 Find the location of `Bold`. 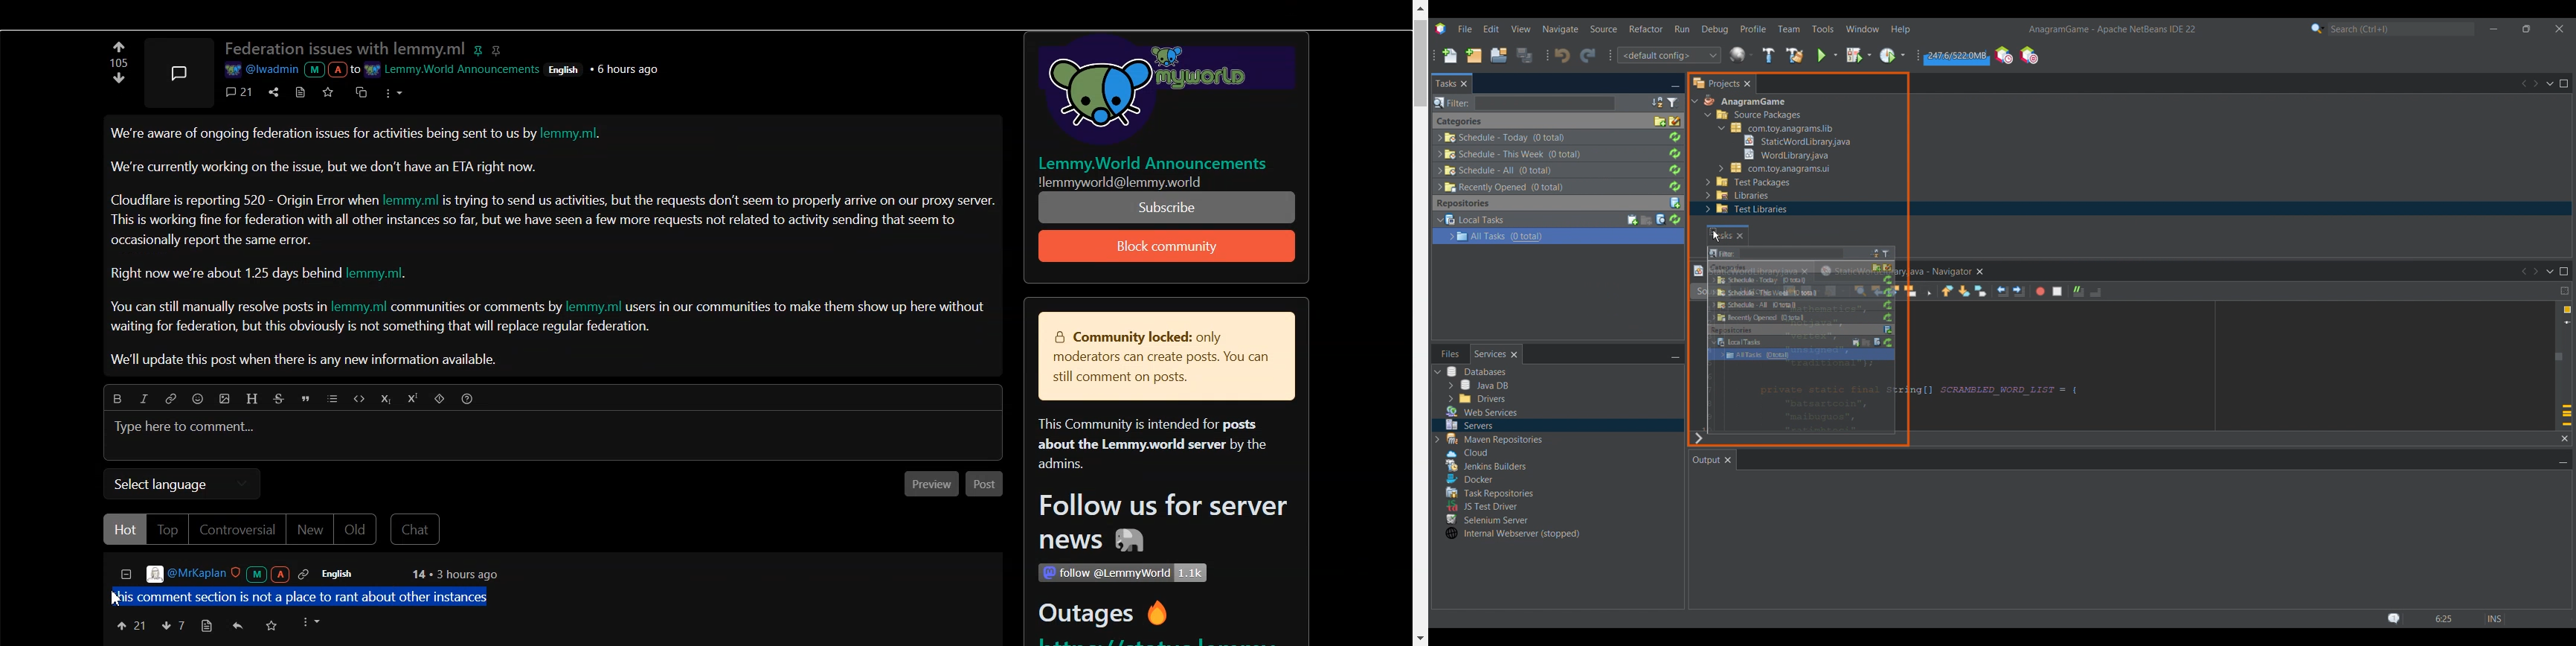

Bold is located at coordinates (113, 397).